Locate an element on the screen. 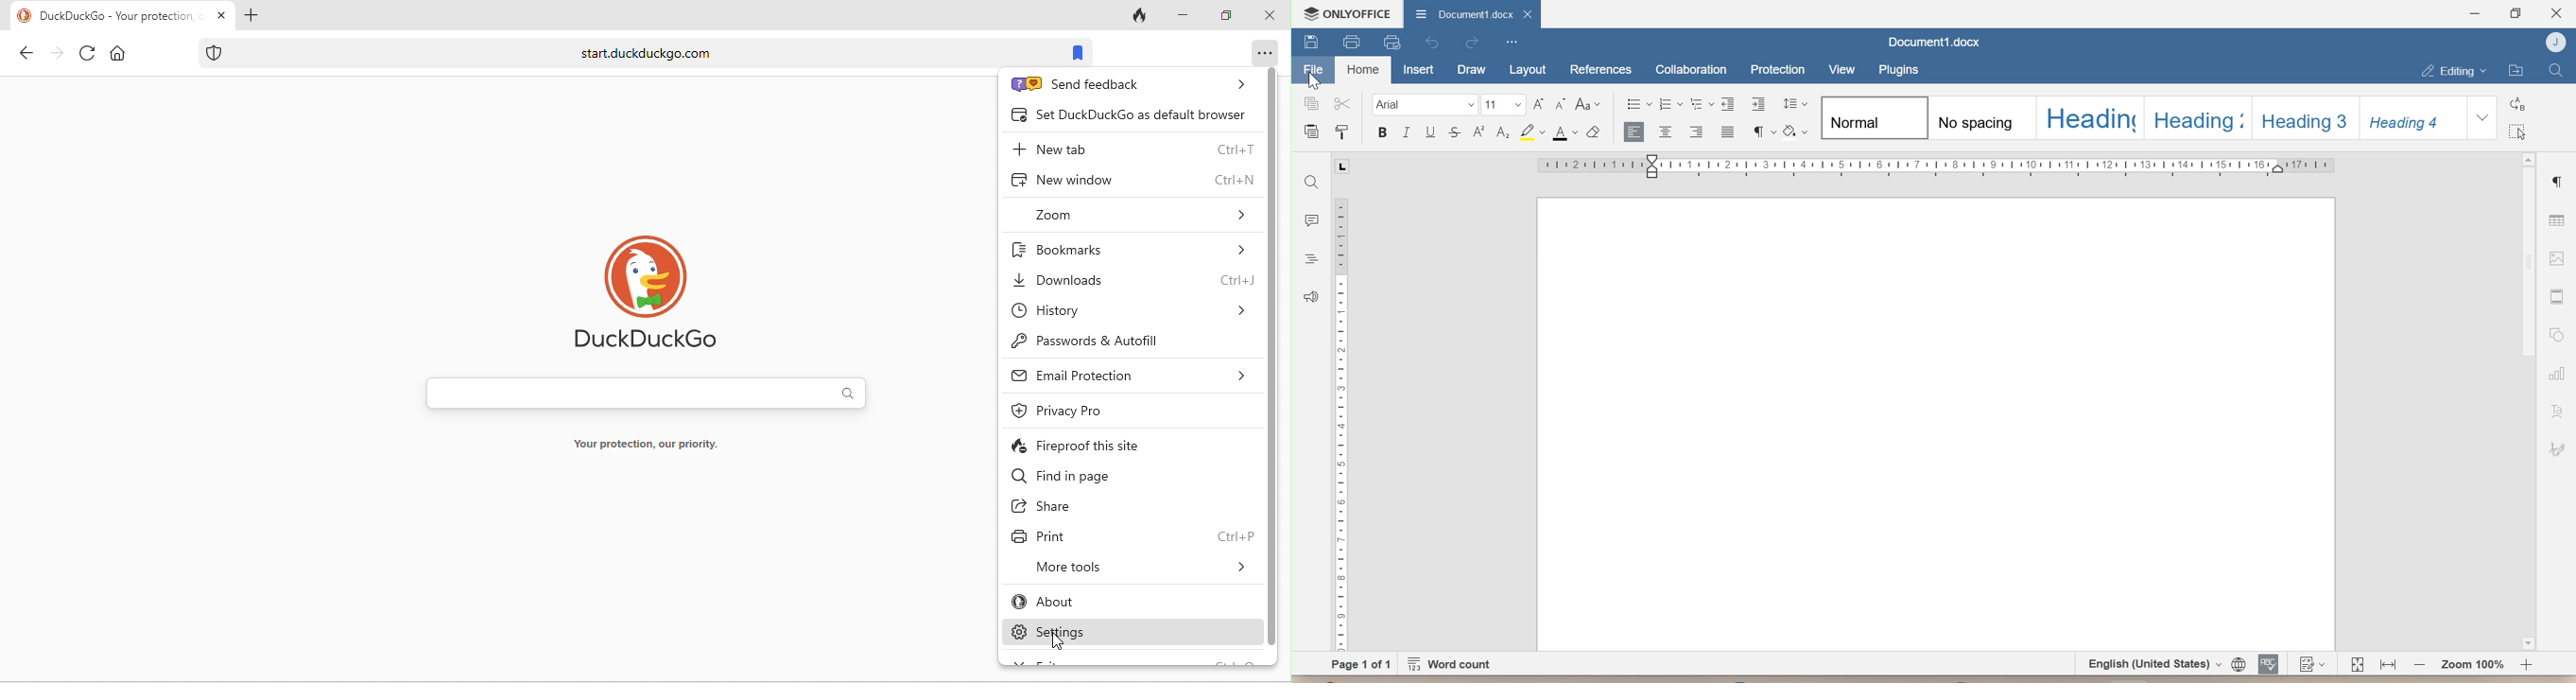 Image resolution: width=2576 pixels, height=700 pixels. Paste is located at coordinates (1309, 129).